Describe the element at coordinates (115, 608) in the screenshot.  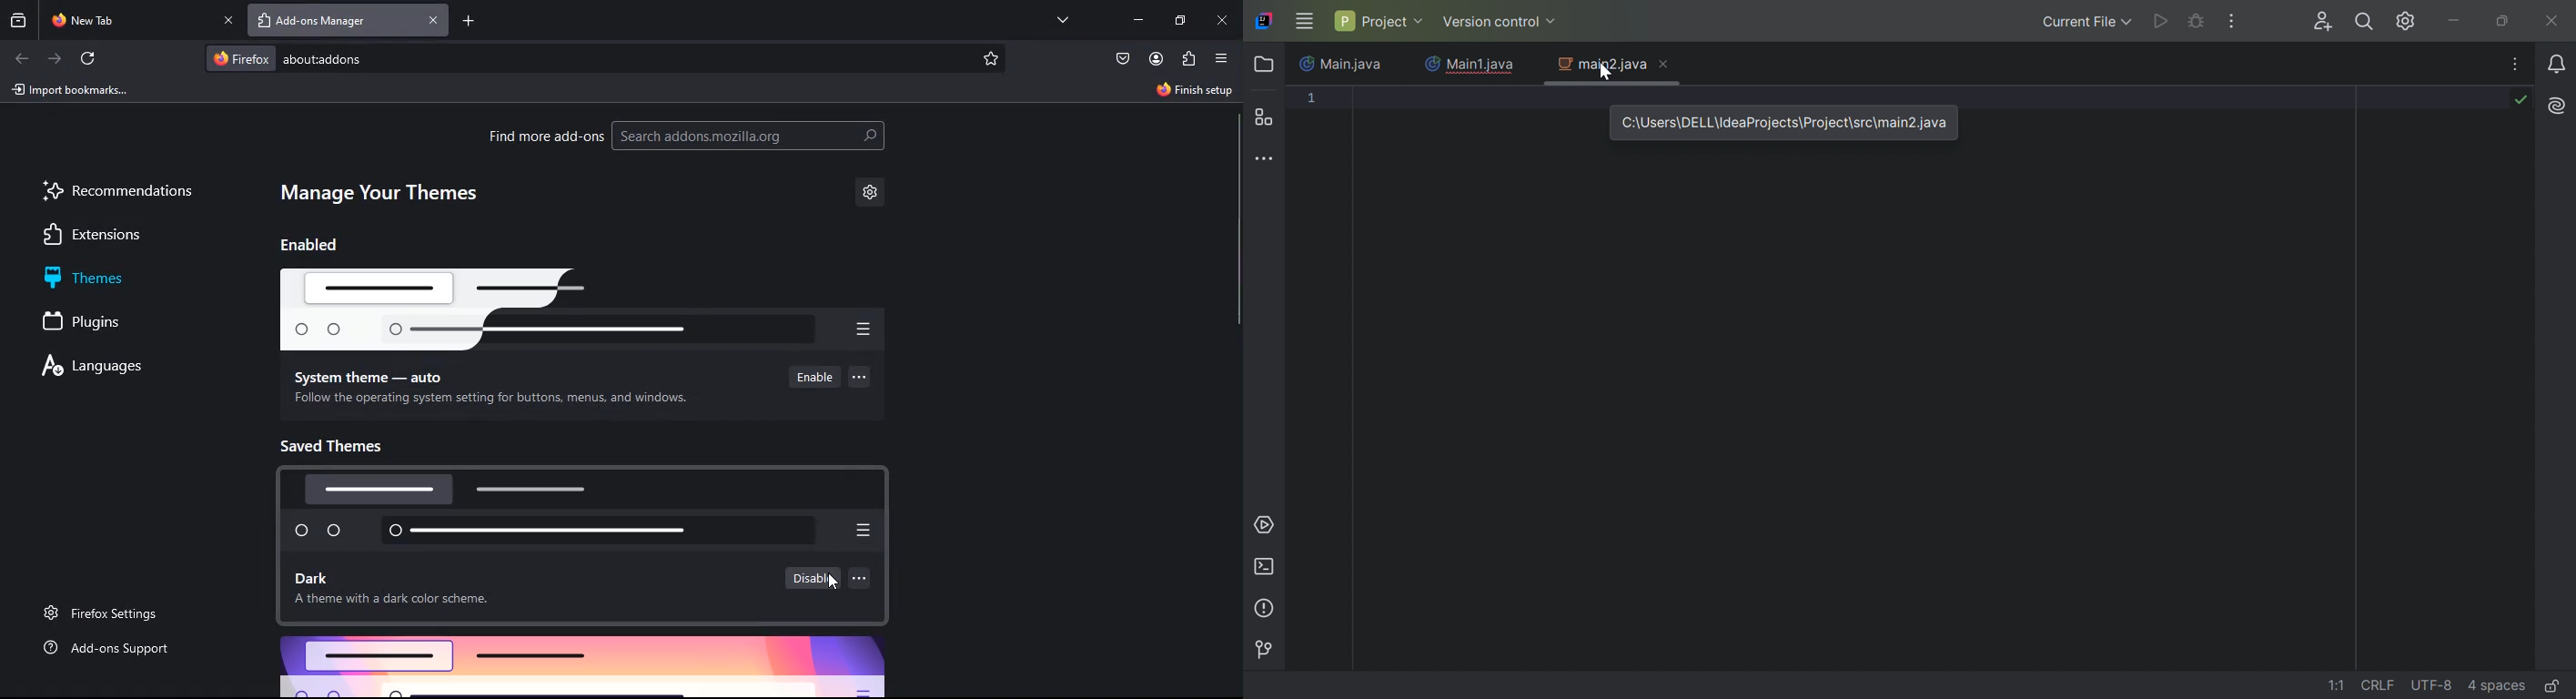
I see `firefox settings` at that location.